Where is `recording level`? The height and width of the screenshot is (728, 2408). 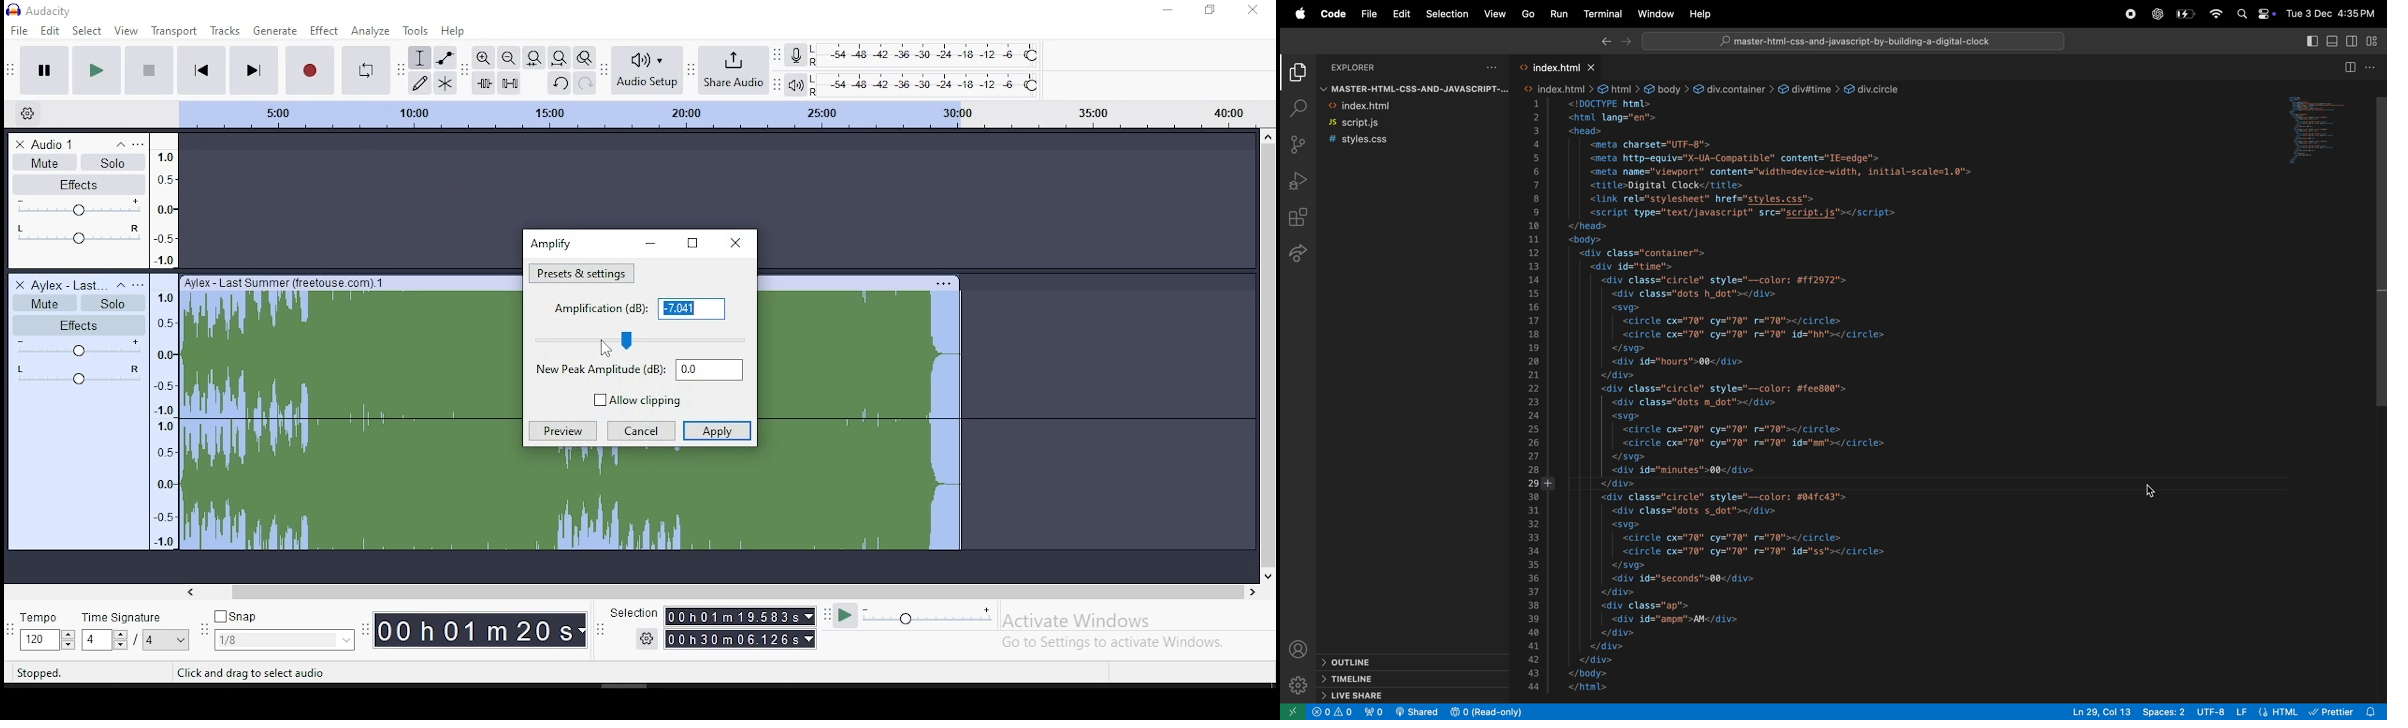
recording level is located at coordinates (927, 55).